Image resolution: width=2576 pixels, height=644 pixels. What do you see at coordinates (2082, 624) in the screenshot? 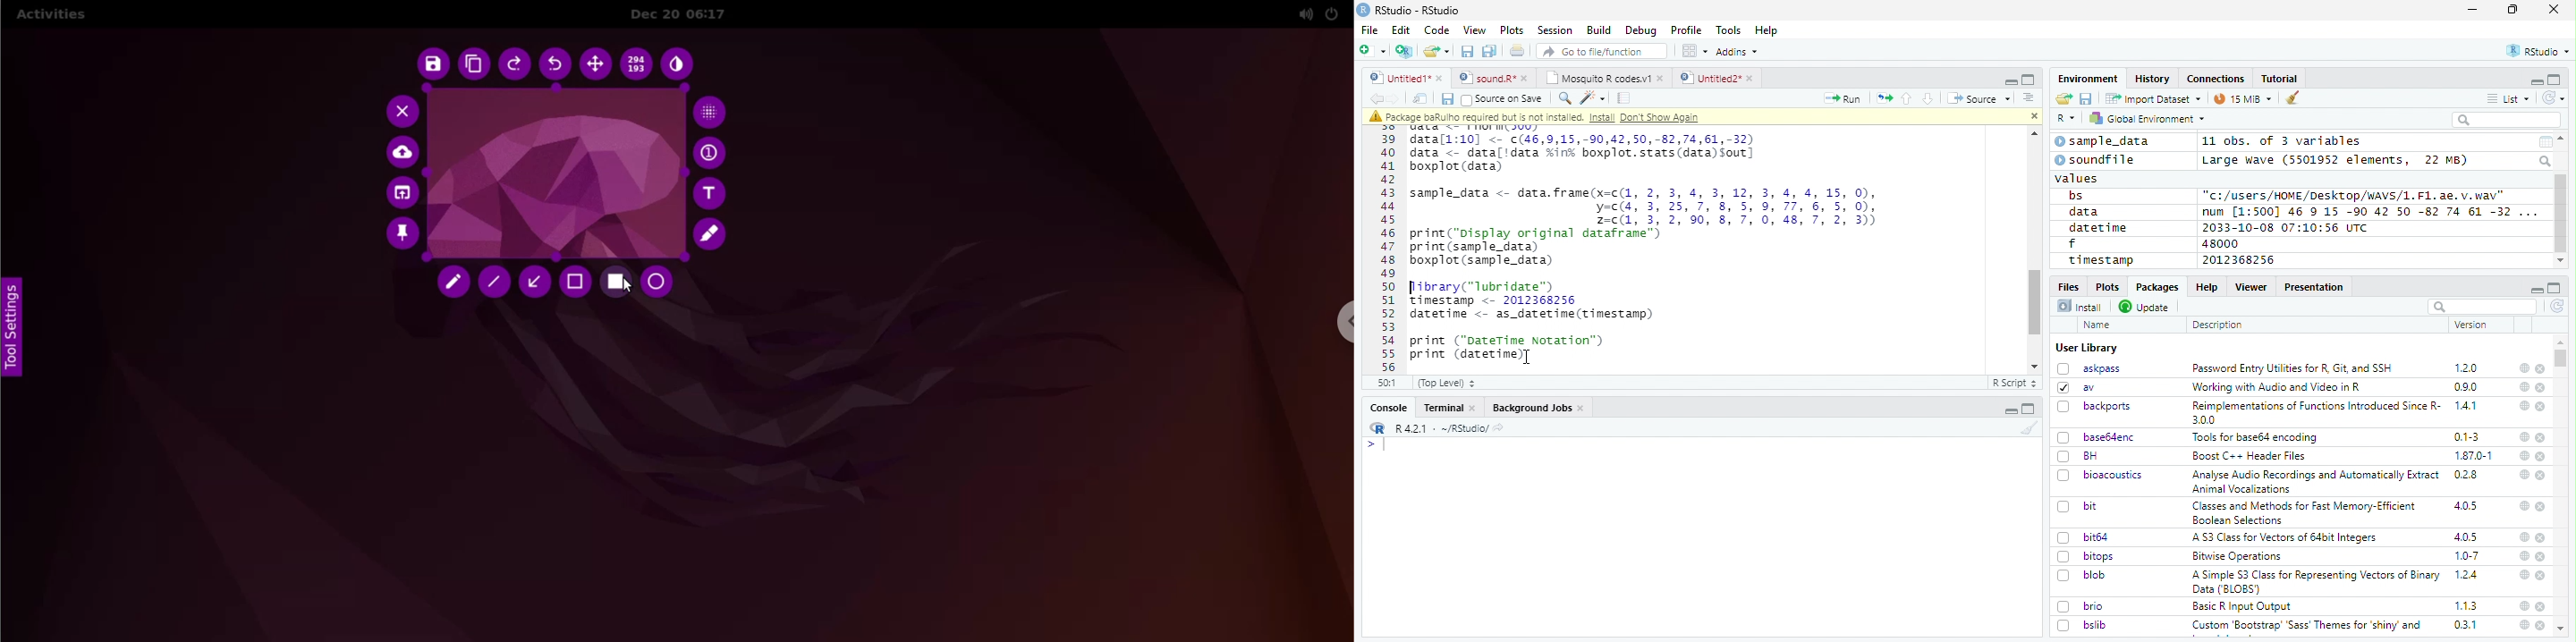
I see `bslib` at bounding box center [2082, 624].